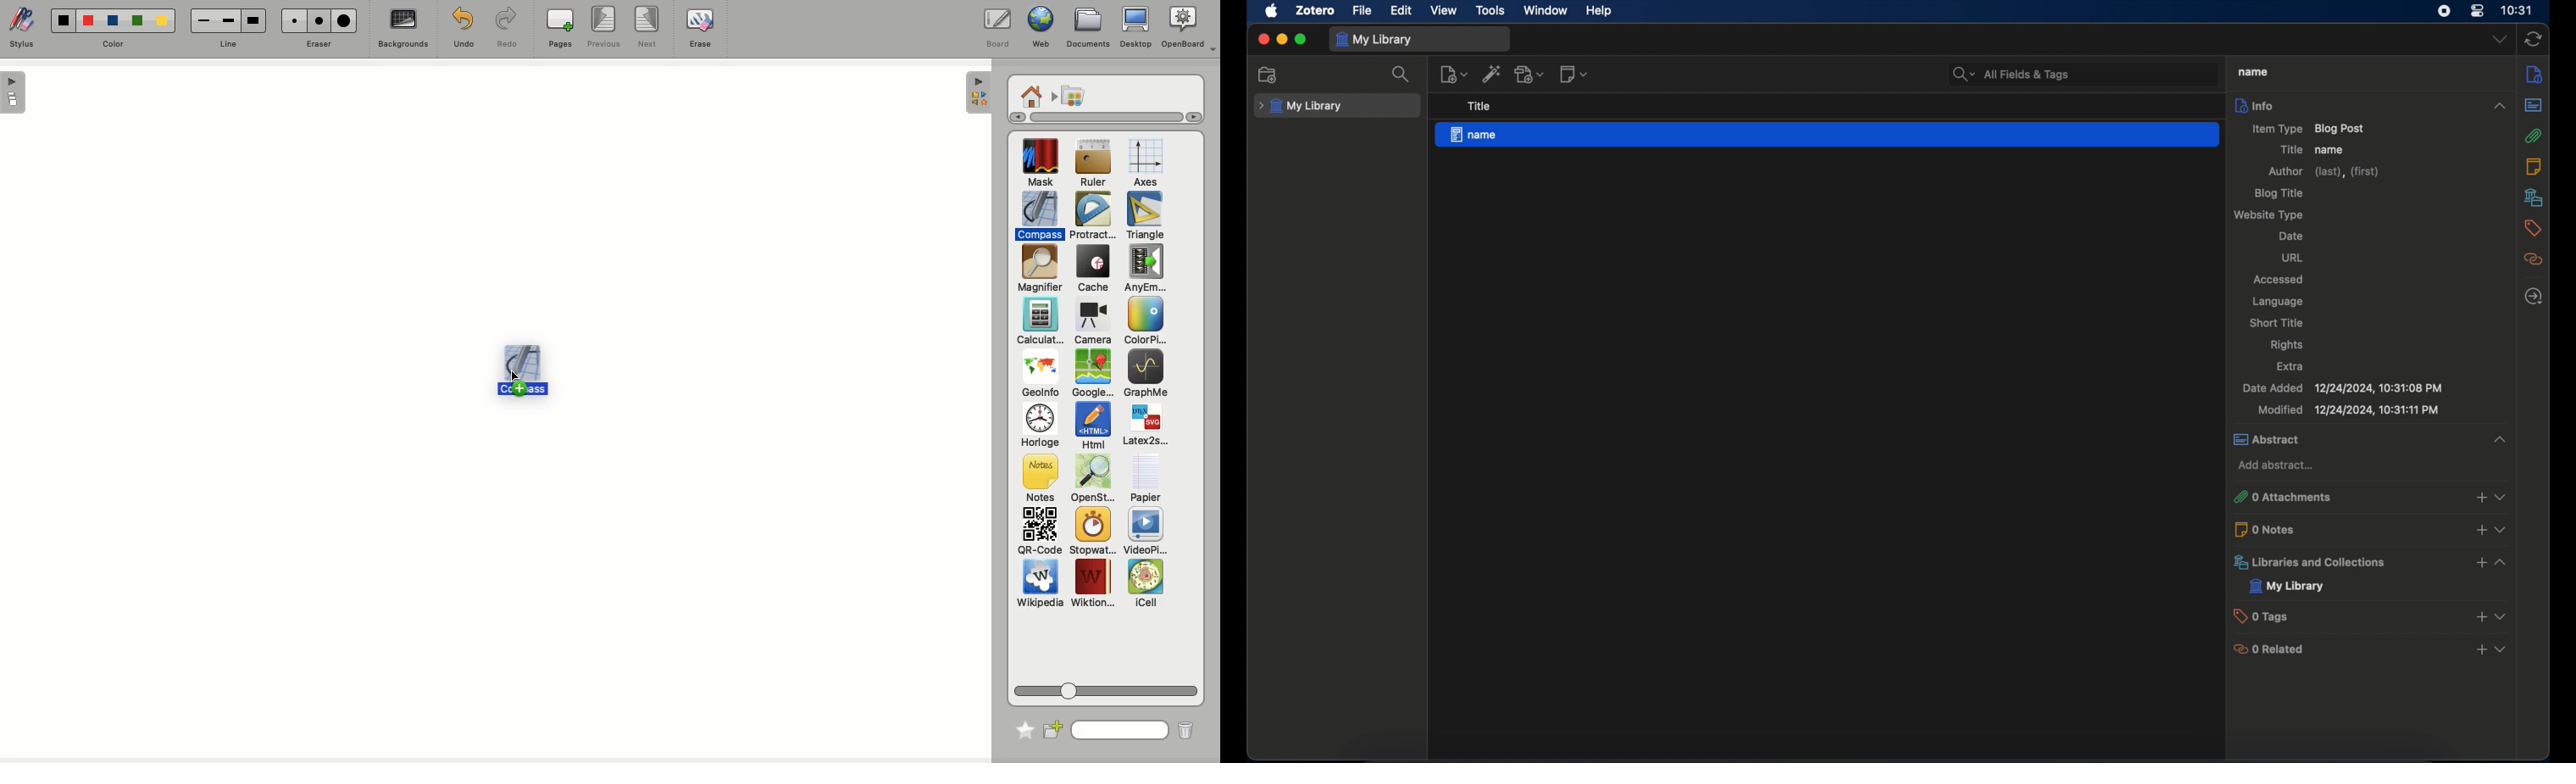 This screenshot has width=2576, height=784. Describe the element at coordinates (1268, 75) in the screenshot. I see `new collection` at that location.